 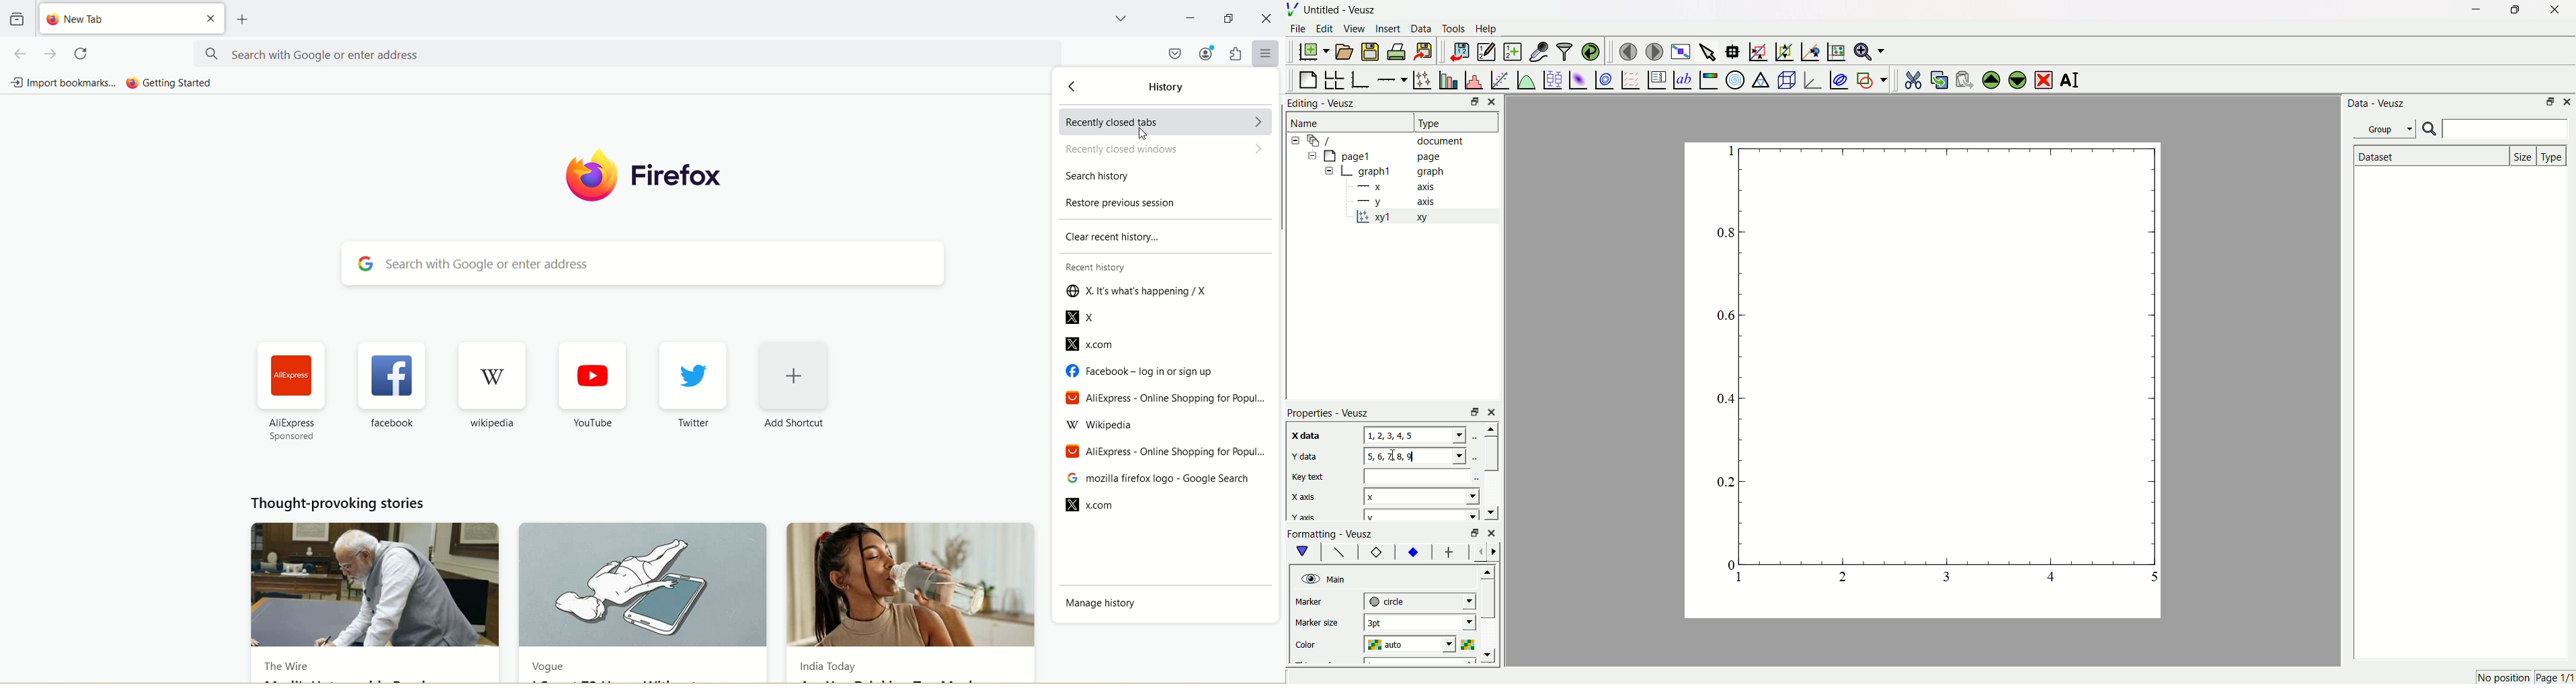 What do you see at coordinates (1305, 552) in the screenshot?
I see `main` at bounding box center [1305, 552].